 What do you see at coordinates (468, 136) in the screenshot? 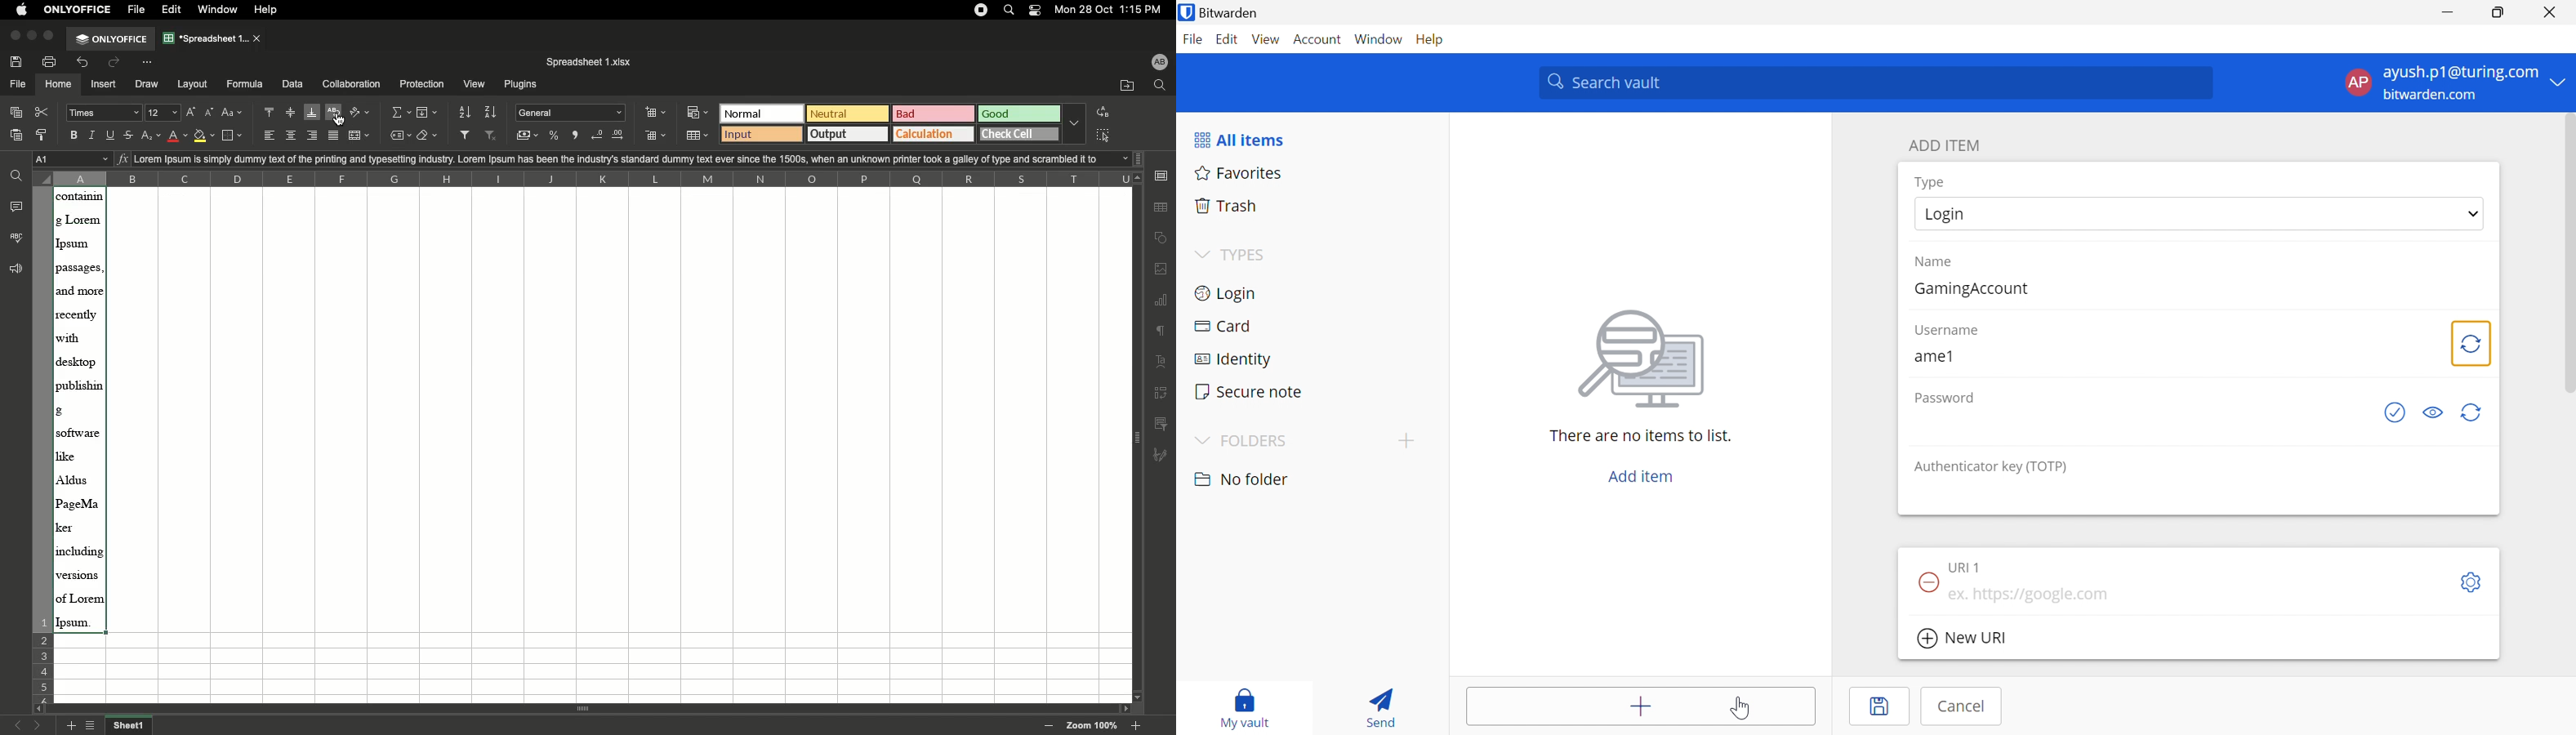
I see `Filter` at bounding box center [468, 136].